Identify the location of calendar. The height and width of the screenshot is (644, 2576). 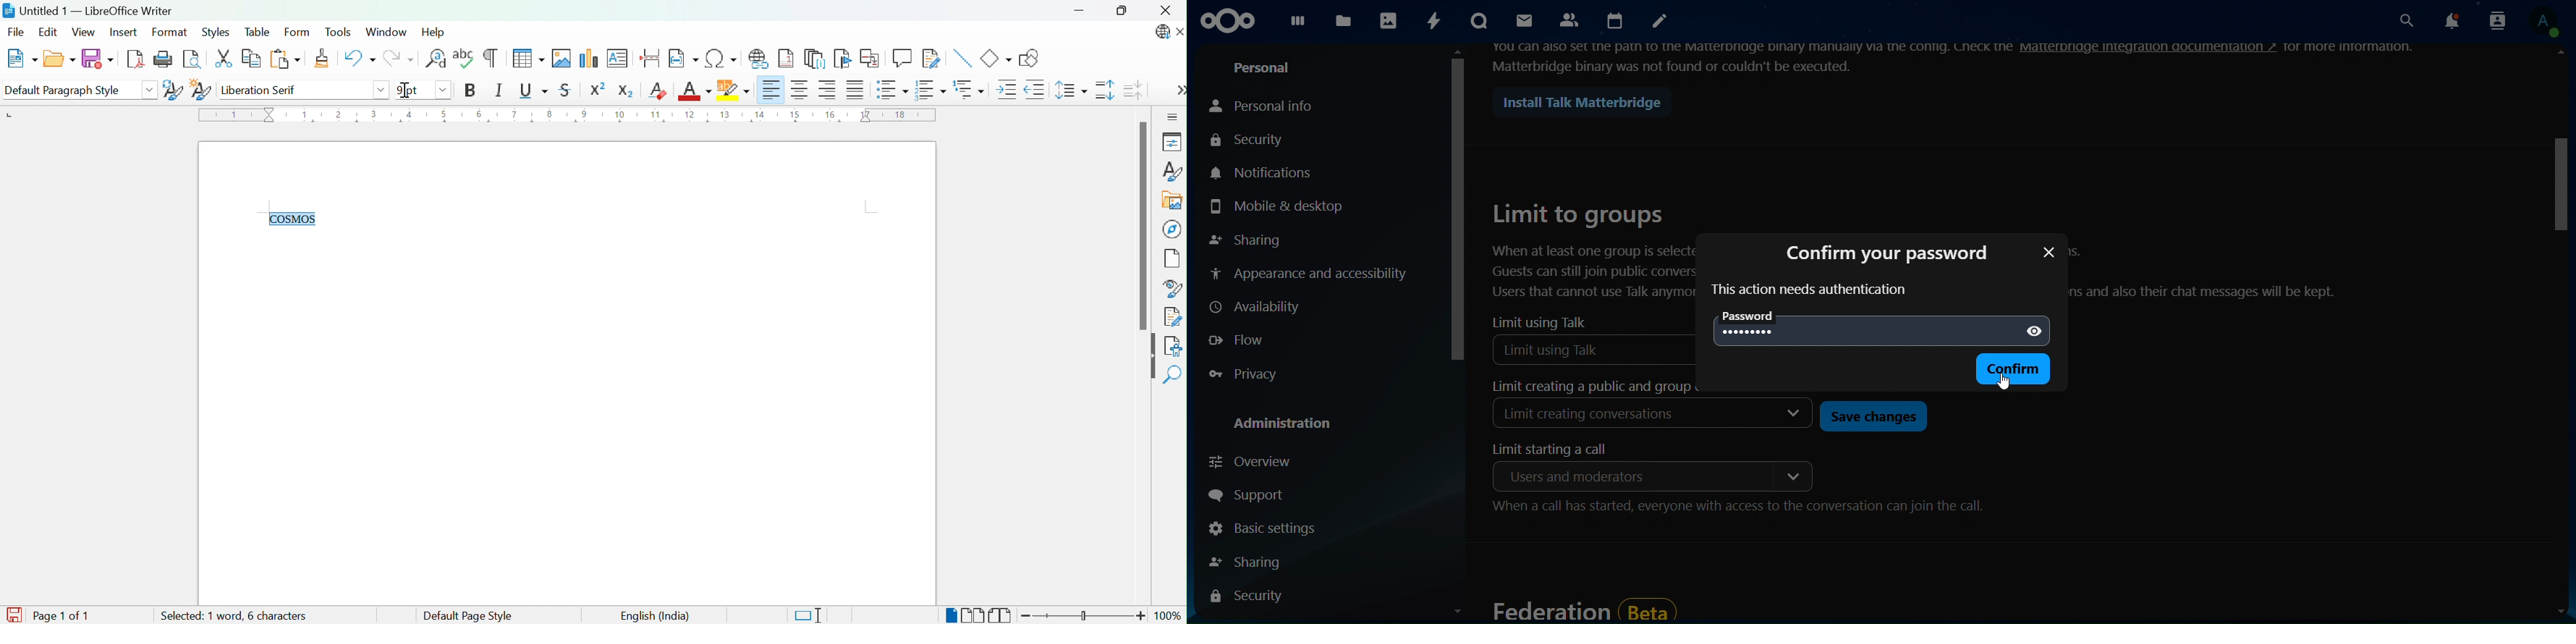
(1617, 22).